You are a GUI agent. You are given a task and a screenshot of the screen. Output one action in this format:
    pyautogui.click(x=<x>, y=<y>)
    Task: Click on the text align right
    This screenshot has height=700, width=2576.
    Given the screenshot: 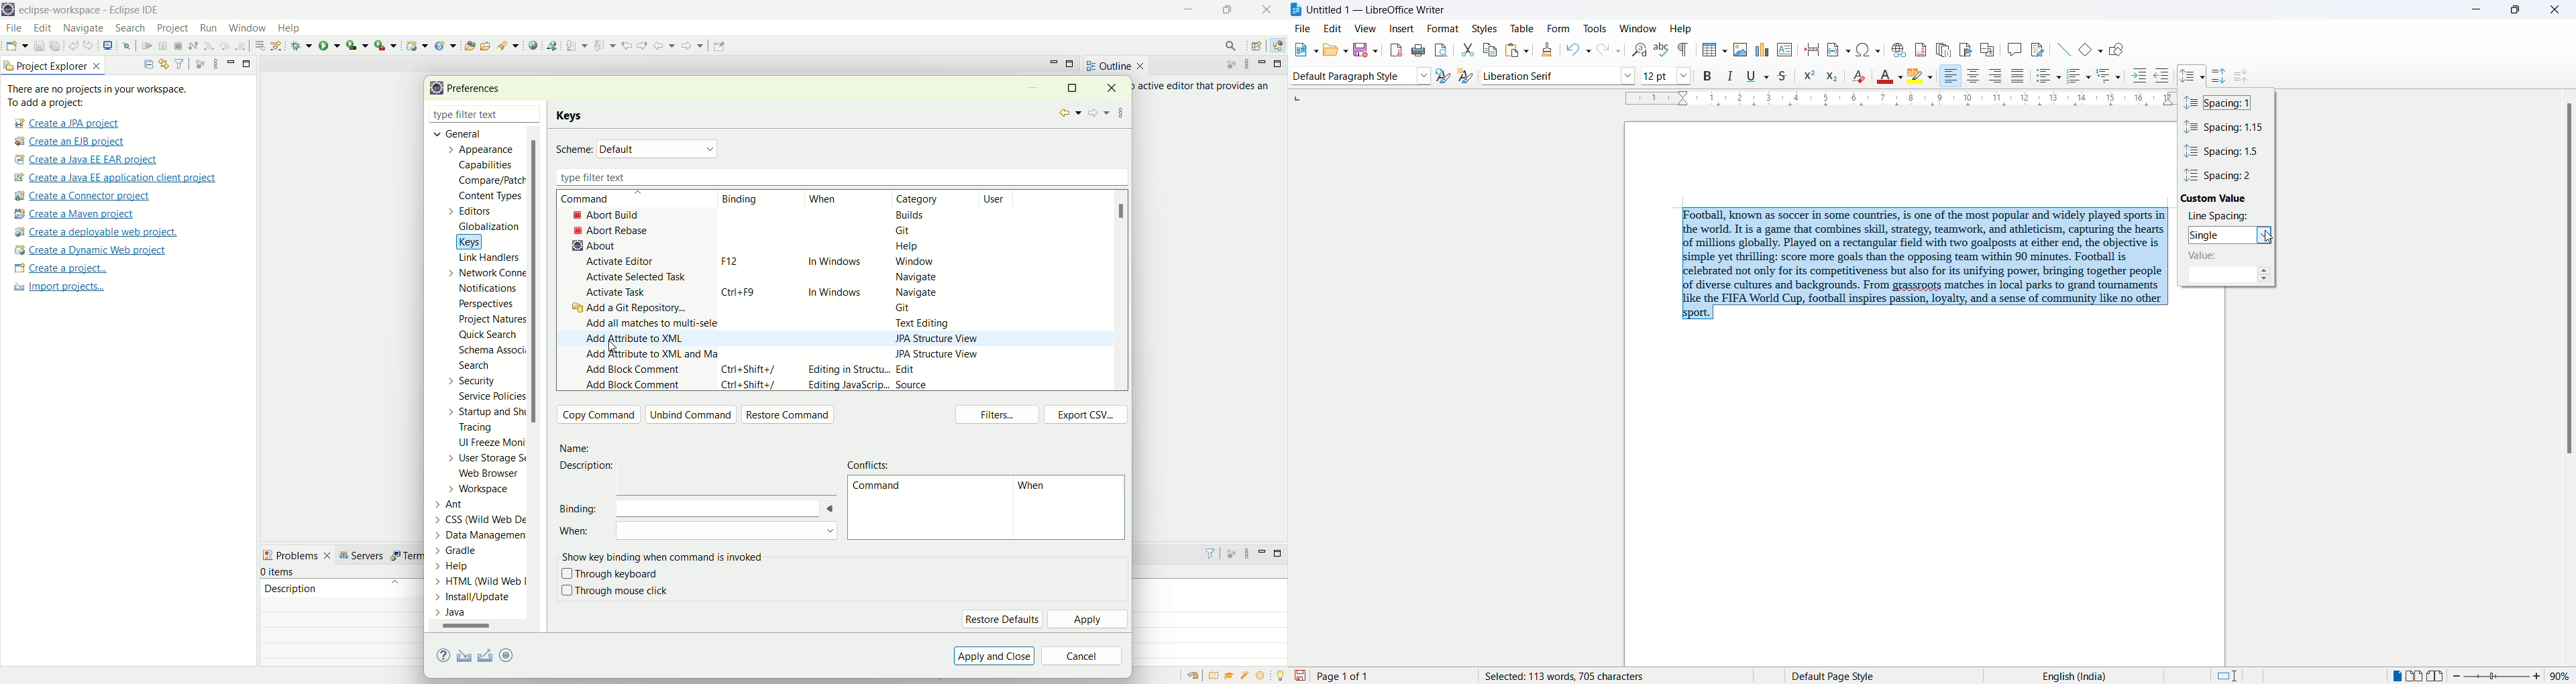 What is the action you would take?
    pyautogui.click(x=1951, y=76)
    